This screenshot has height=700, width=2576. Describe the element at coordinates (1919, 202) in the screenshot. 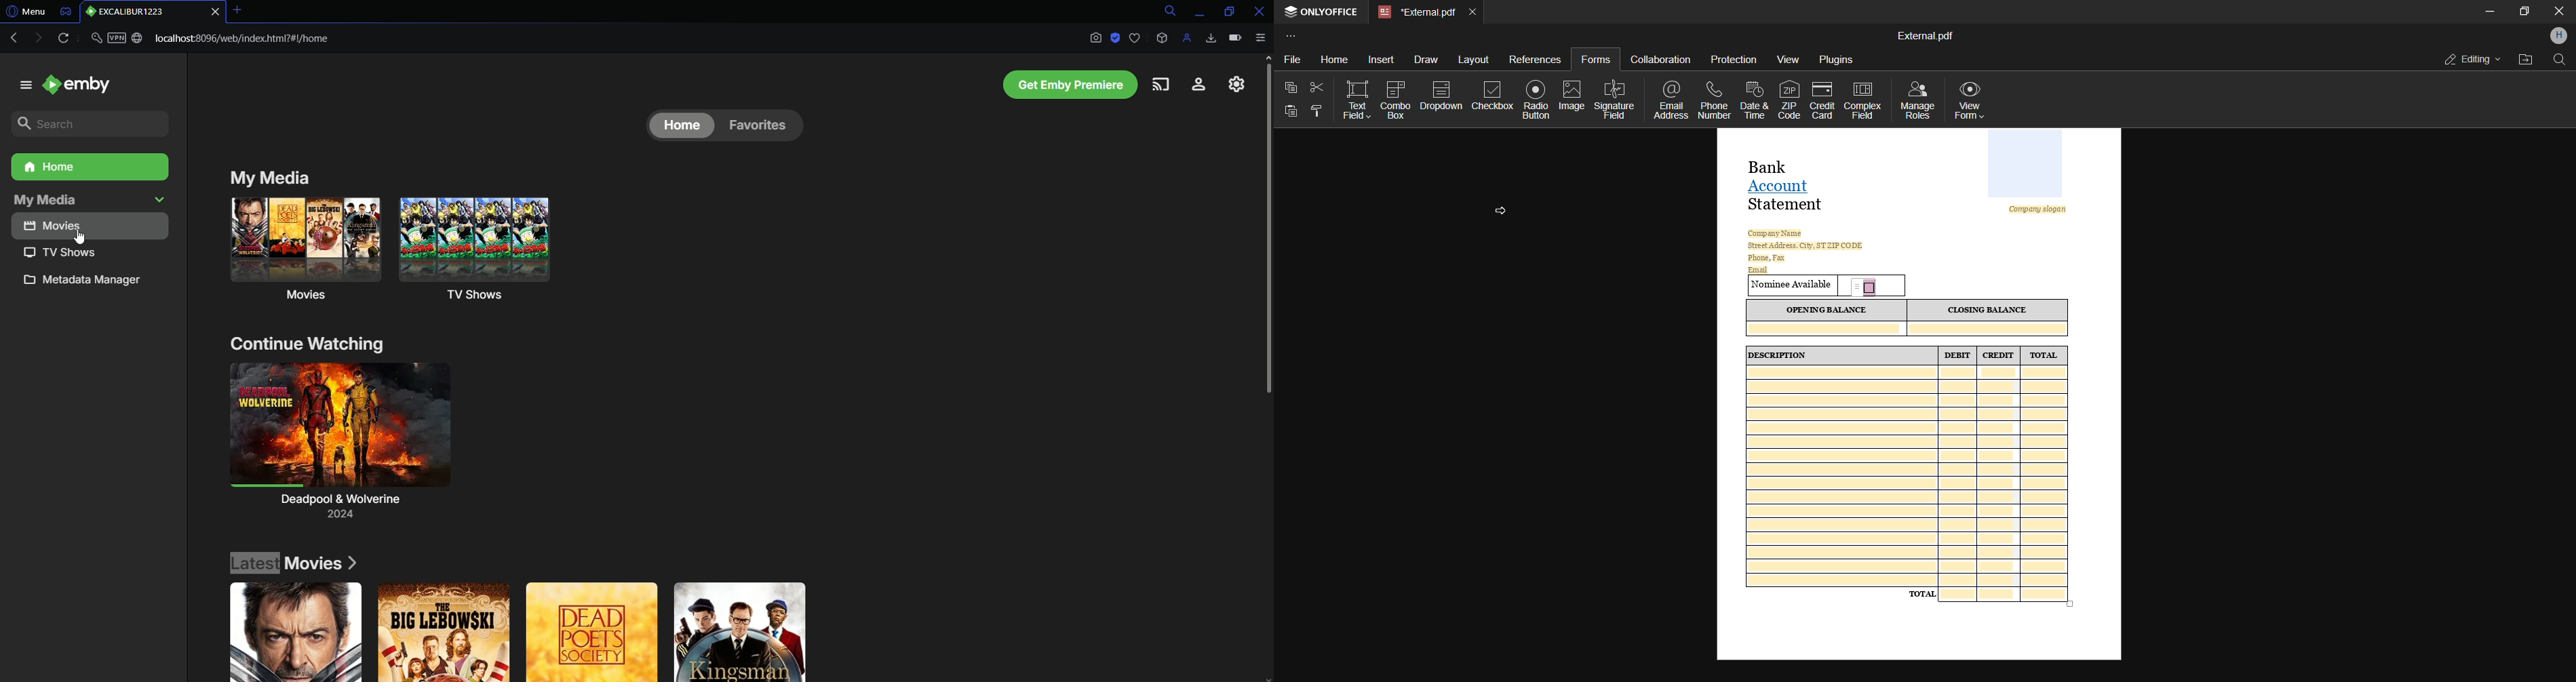

I see `current open form` at that location.